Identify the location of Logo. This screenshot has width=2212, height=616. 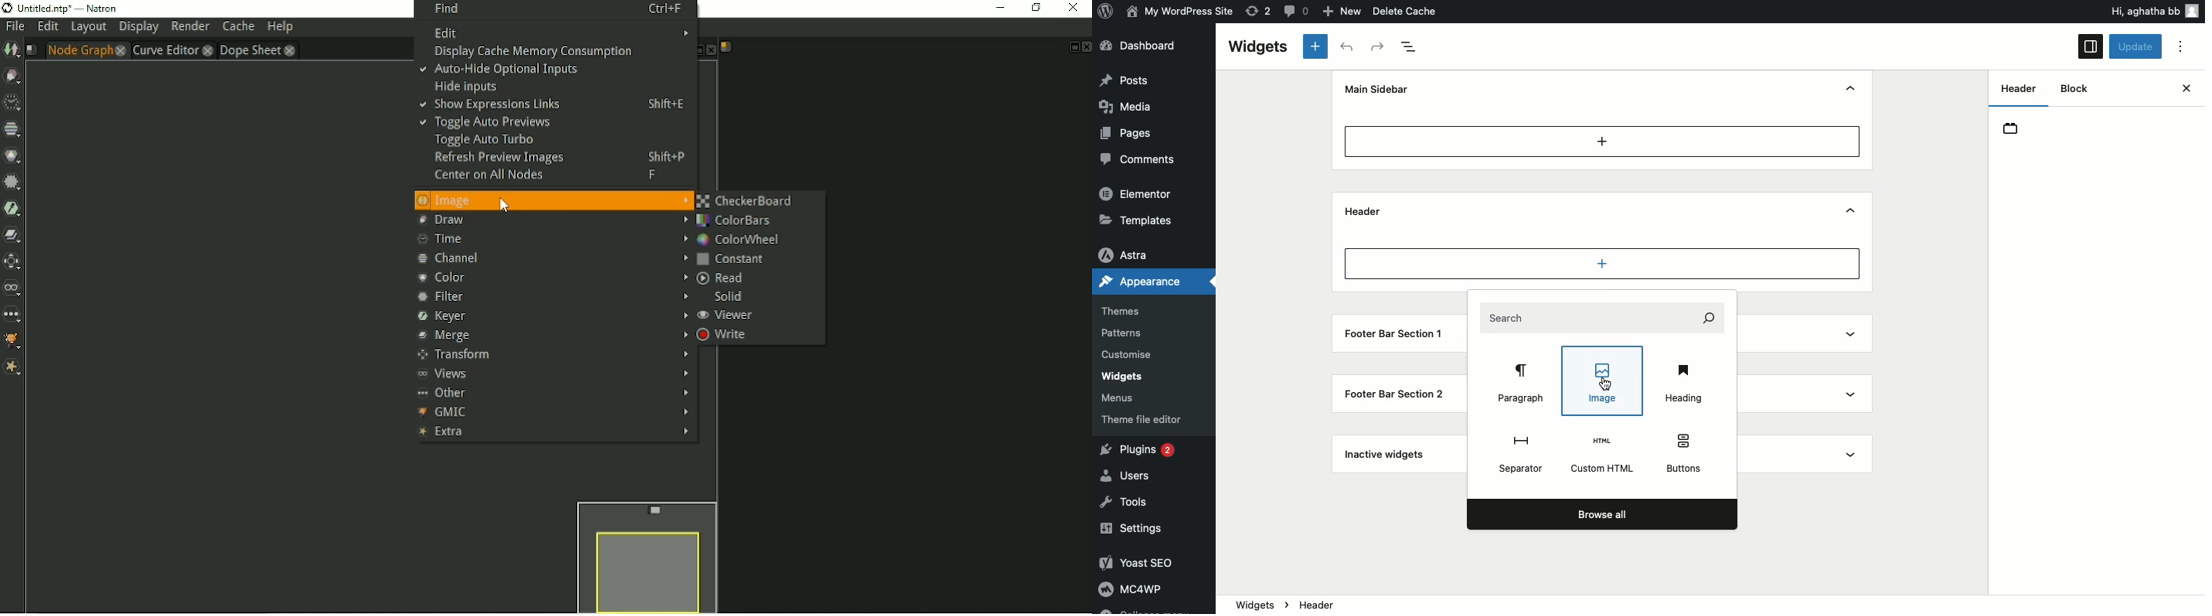
(1107, 10).